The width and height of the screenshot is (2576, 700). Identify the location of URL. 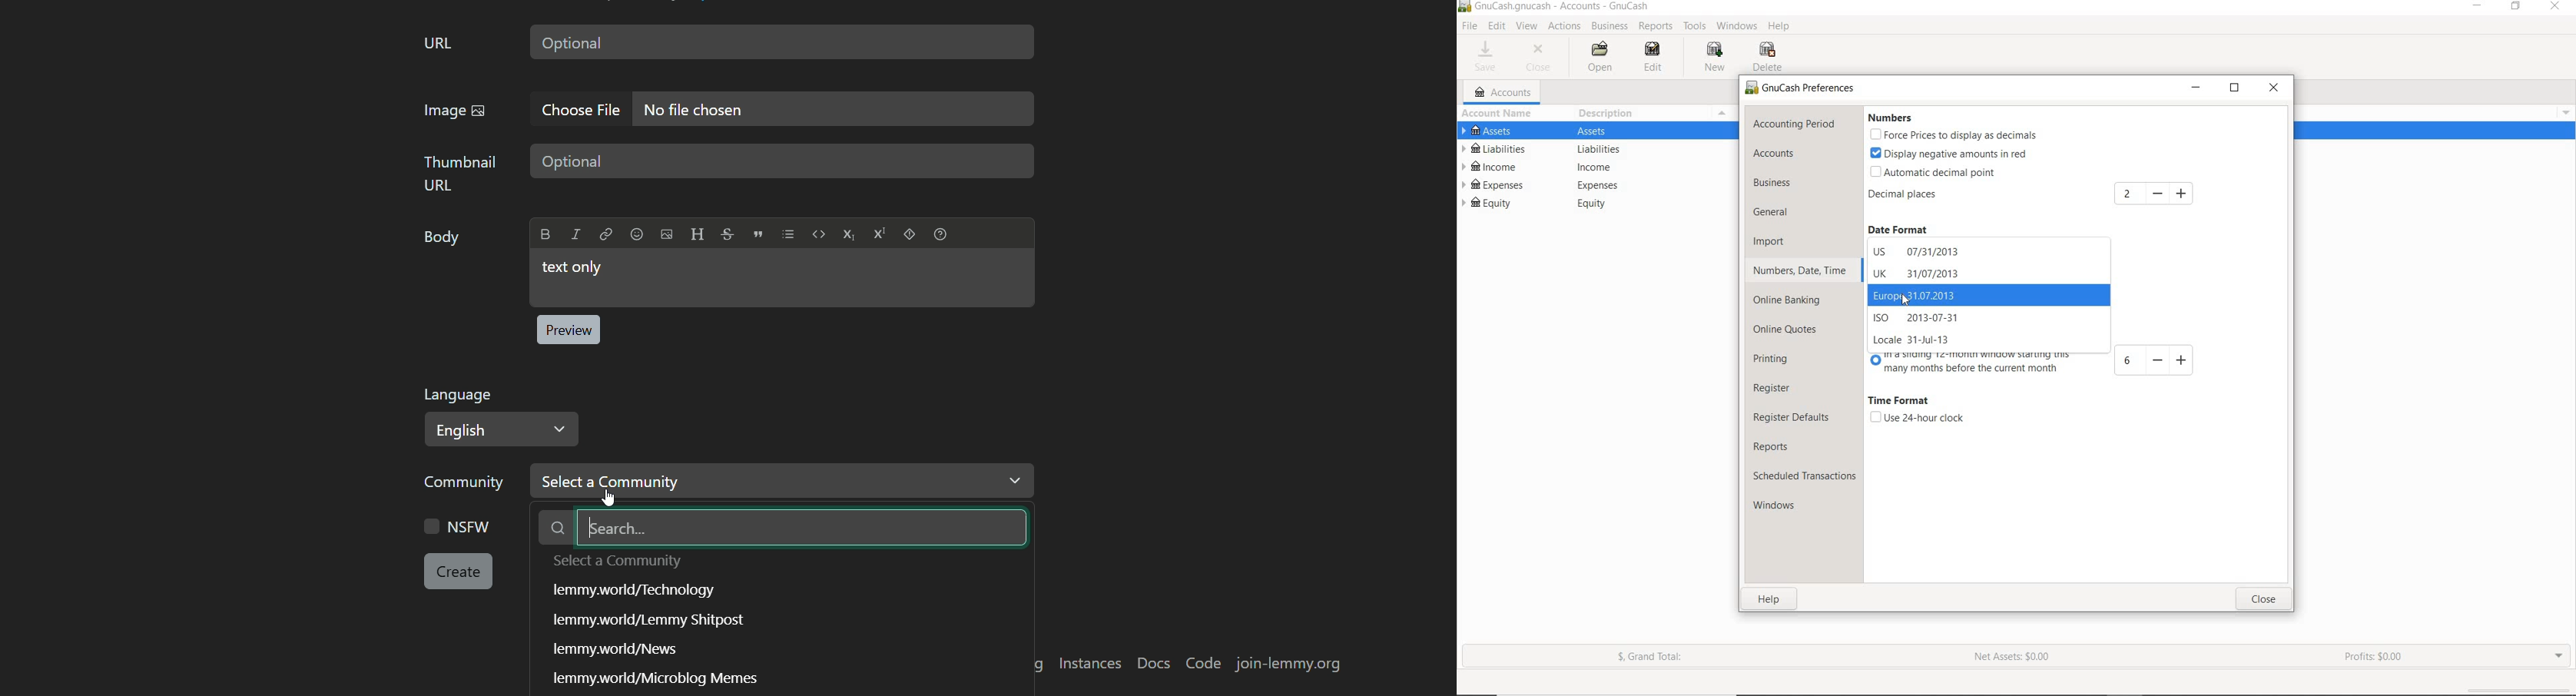
(438, 45).